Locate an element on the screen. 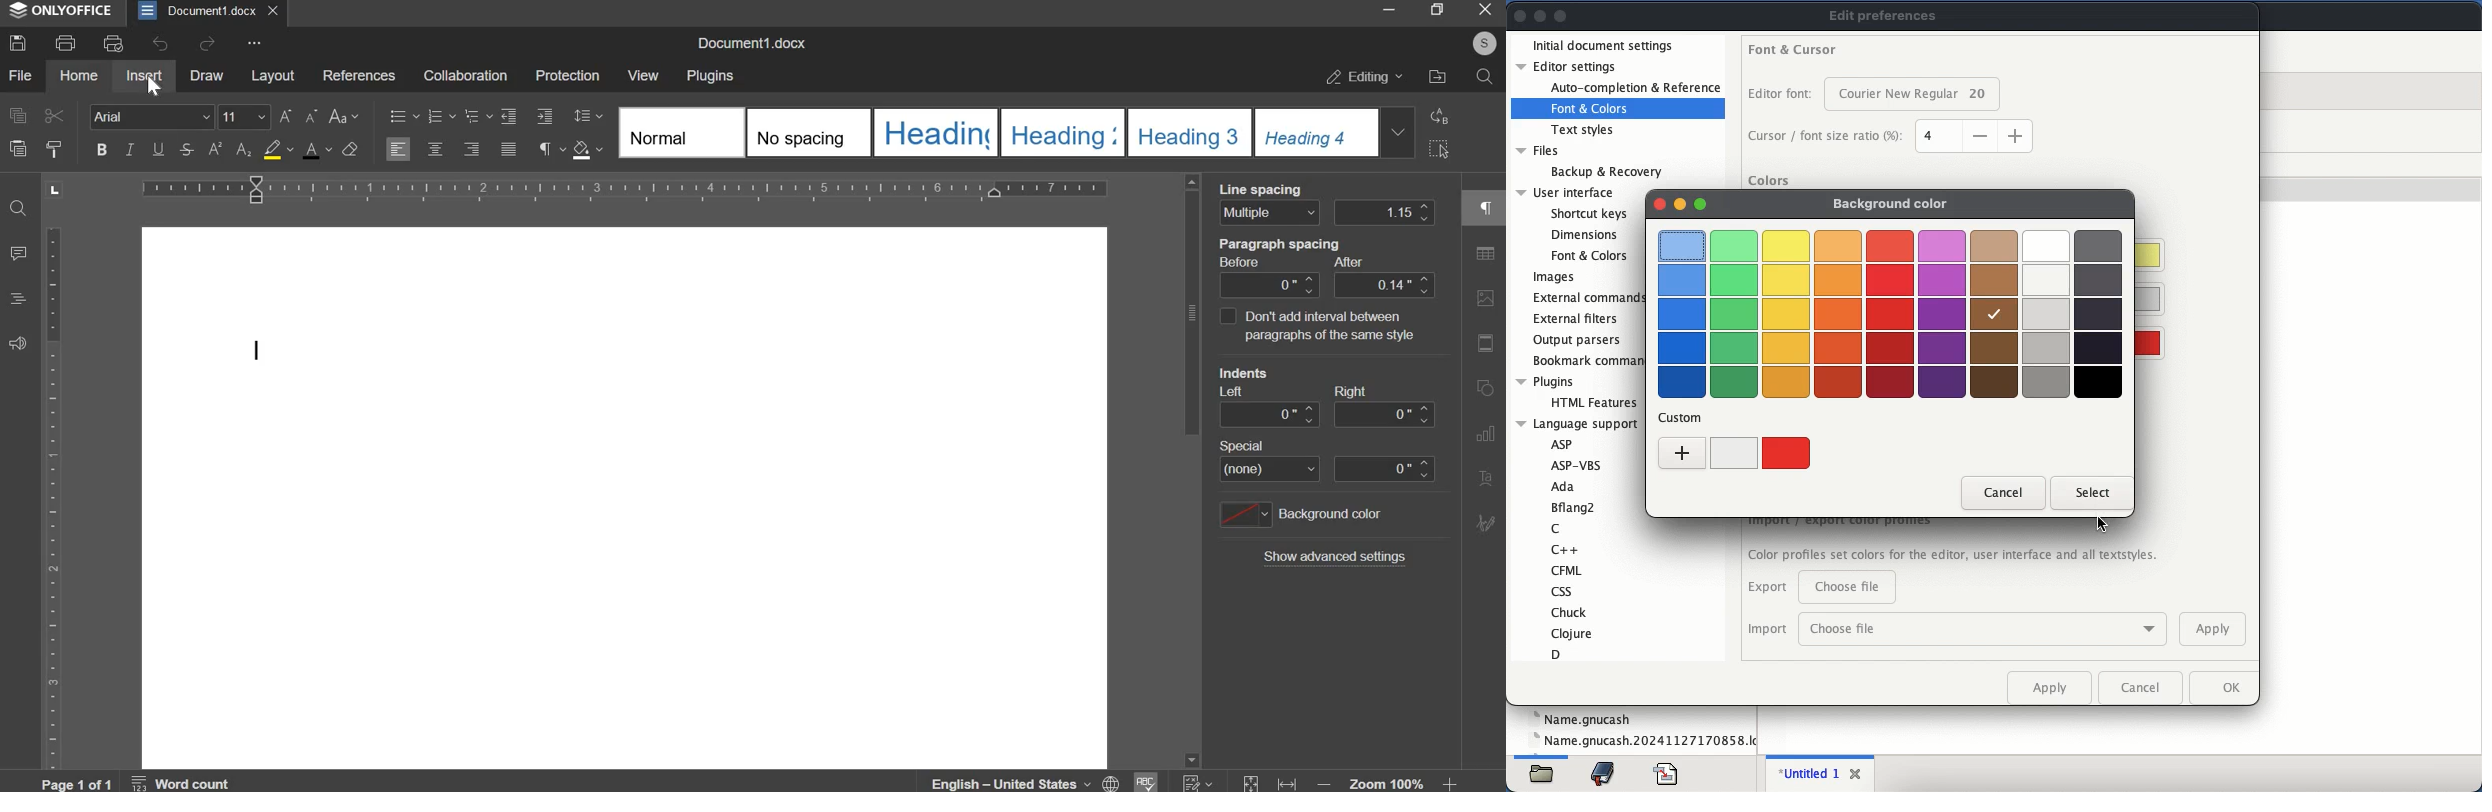 This screenshot has height=812, width=2492. font size change is located at coordinates (267, 115).